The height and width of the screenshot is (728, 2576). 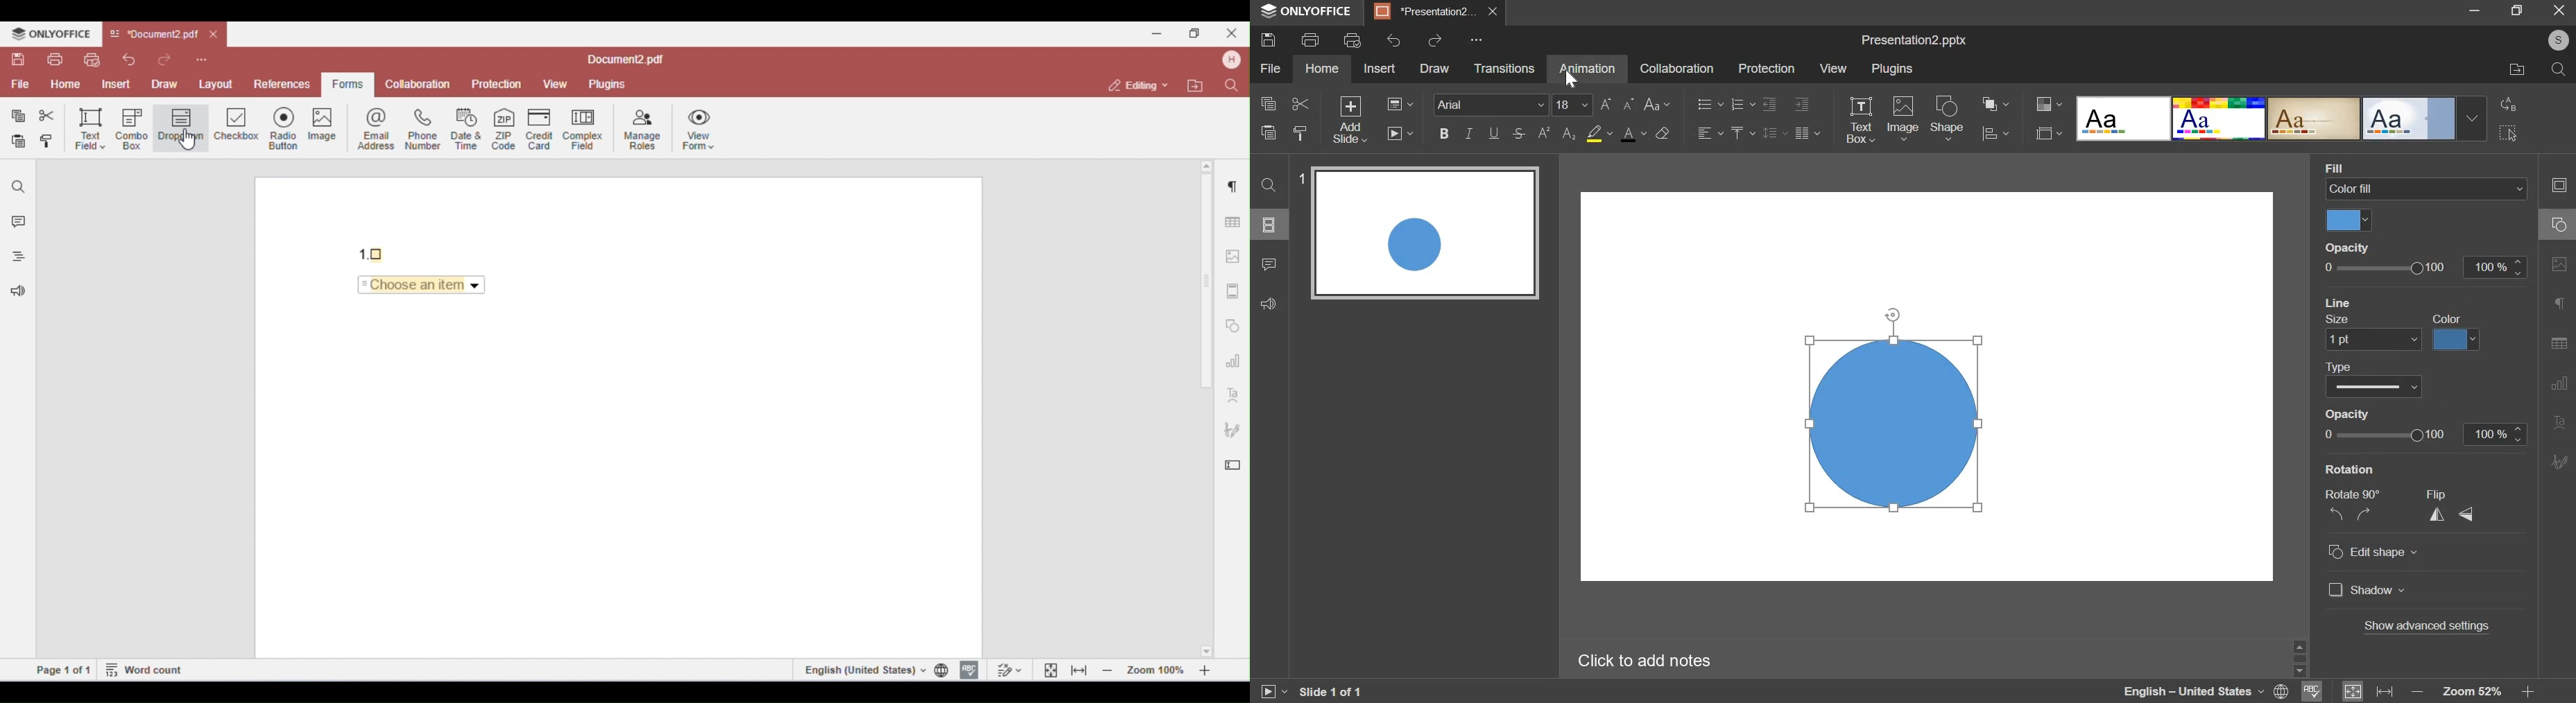 What do you see at coordinates (1771, 104) in the screenshot?
I see `decrease indent` at bounding box center [1771, 104].